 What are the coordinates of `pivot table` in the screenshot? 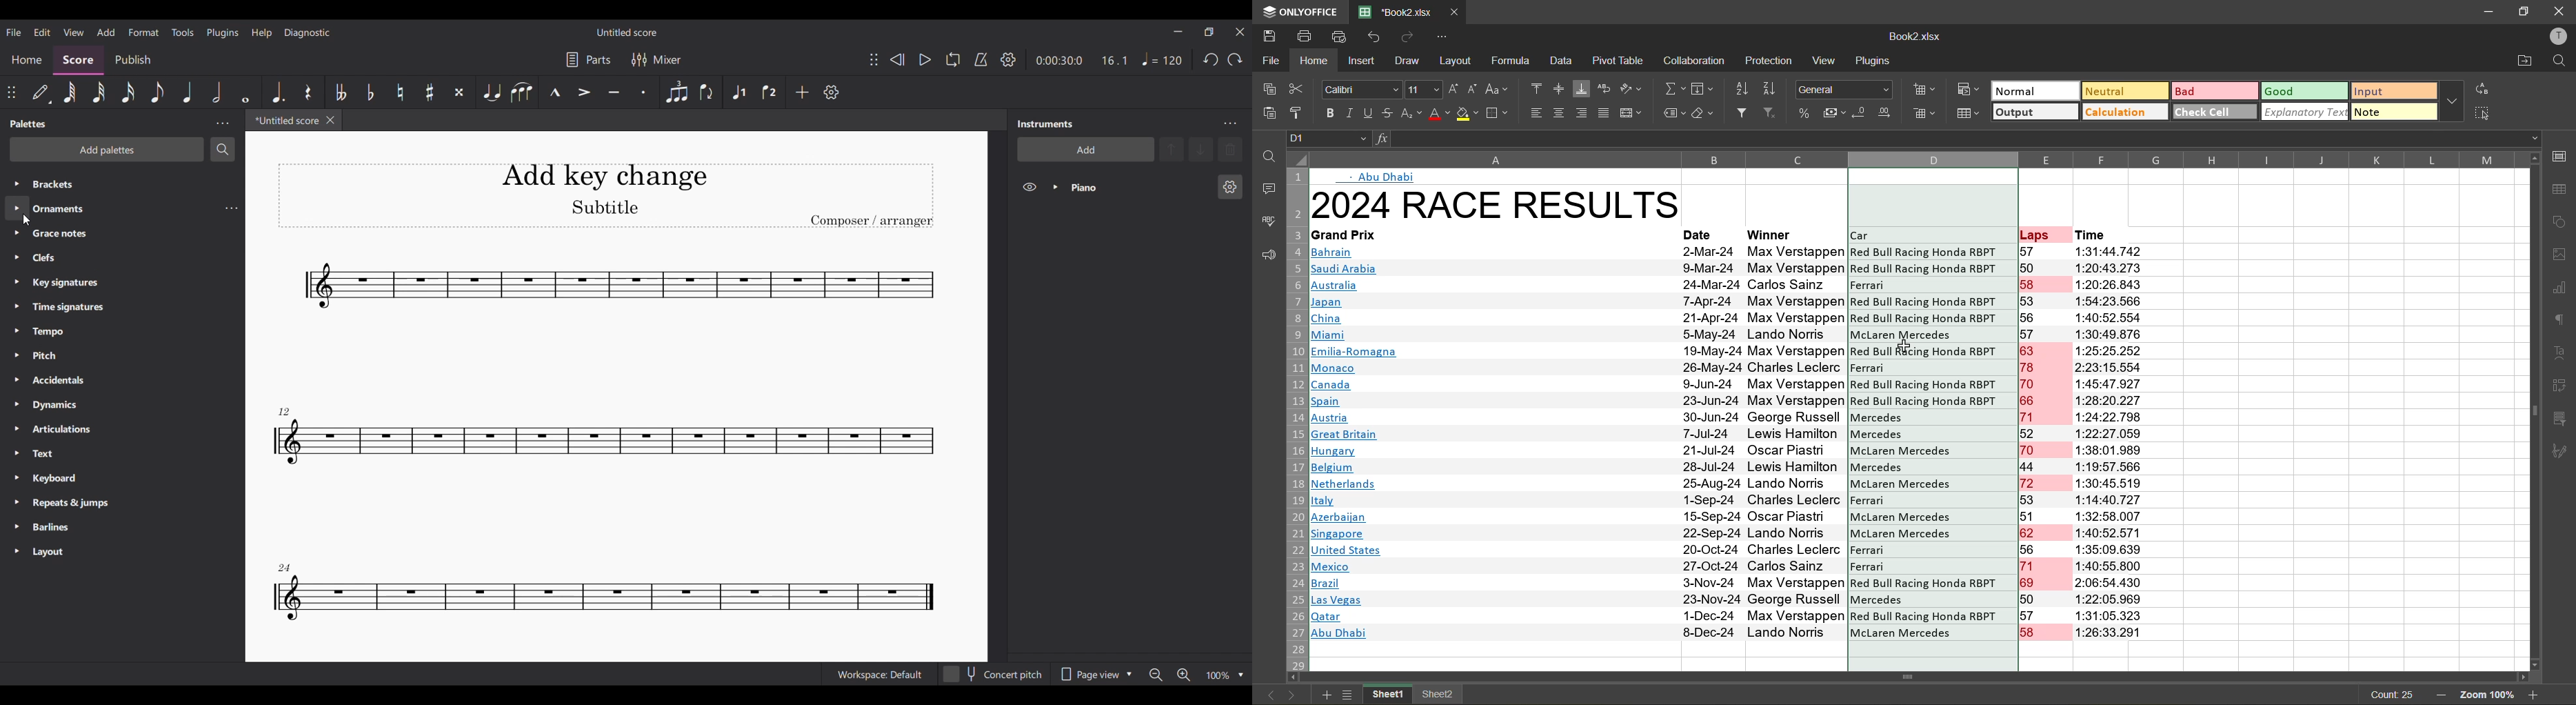 It's located at (2563, 388).